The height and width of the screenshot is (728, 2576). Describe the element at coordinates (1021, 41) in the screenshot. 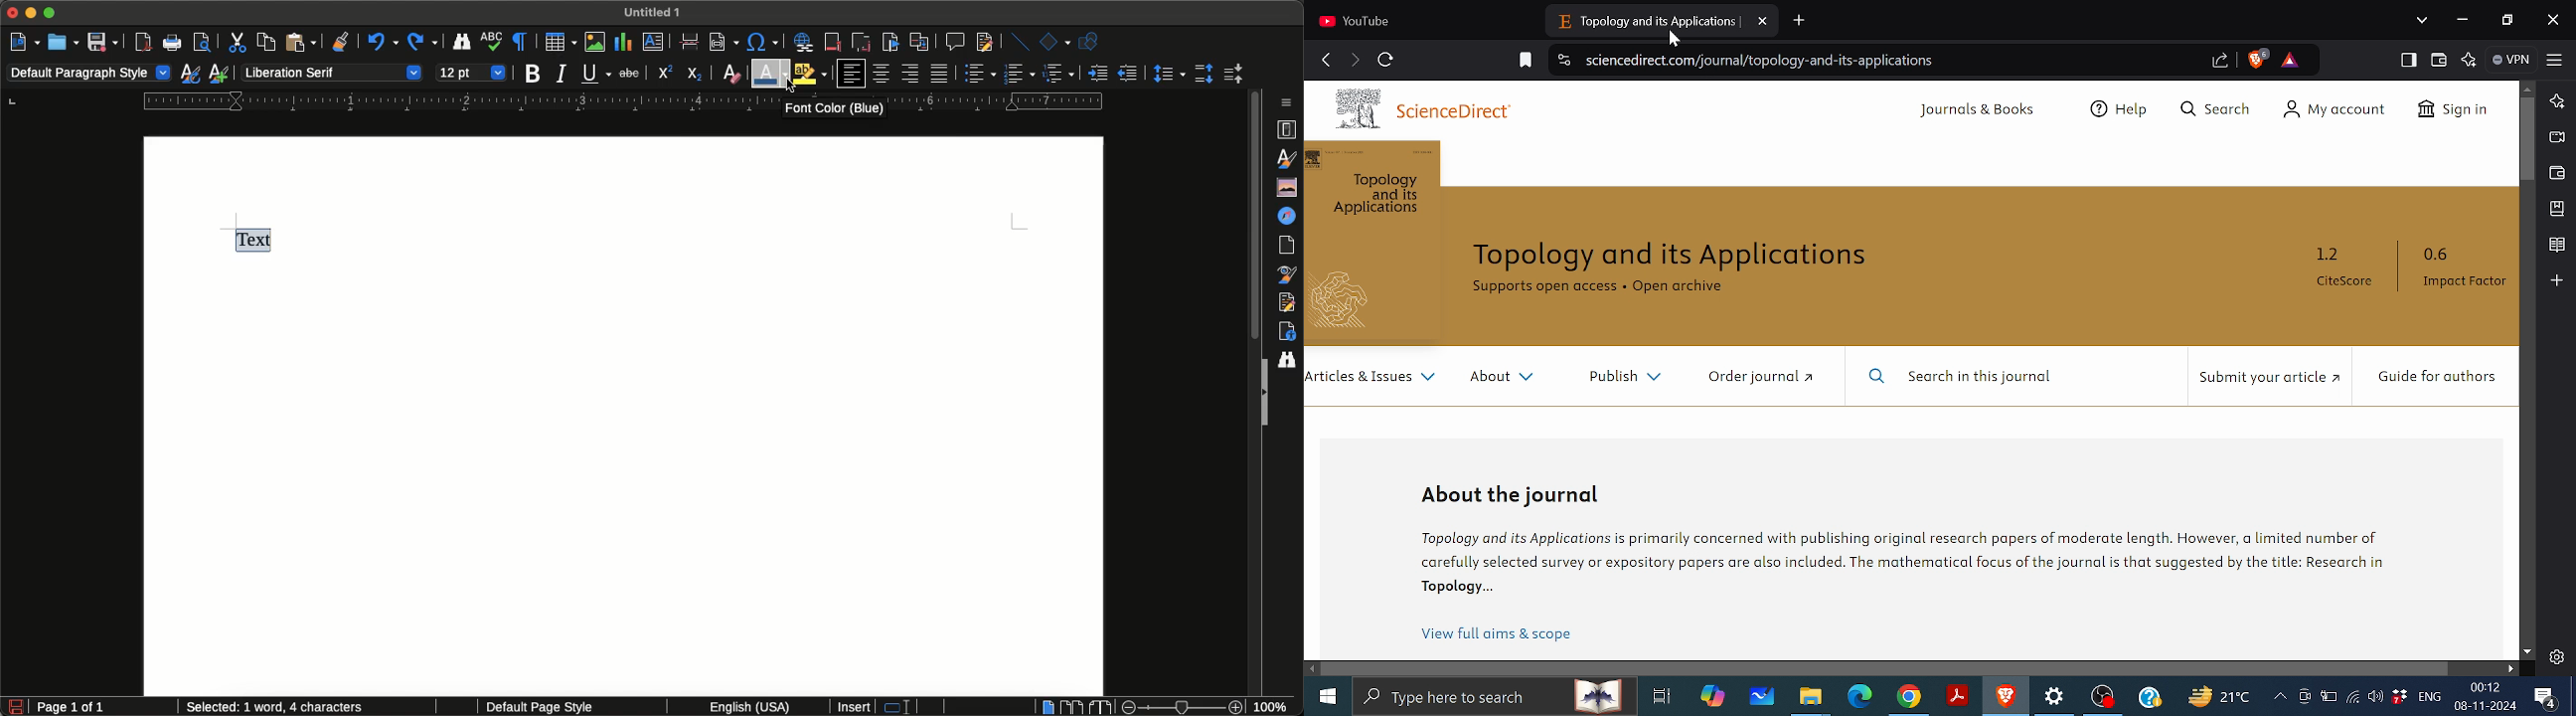

I see `Insert line` at that location.